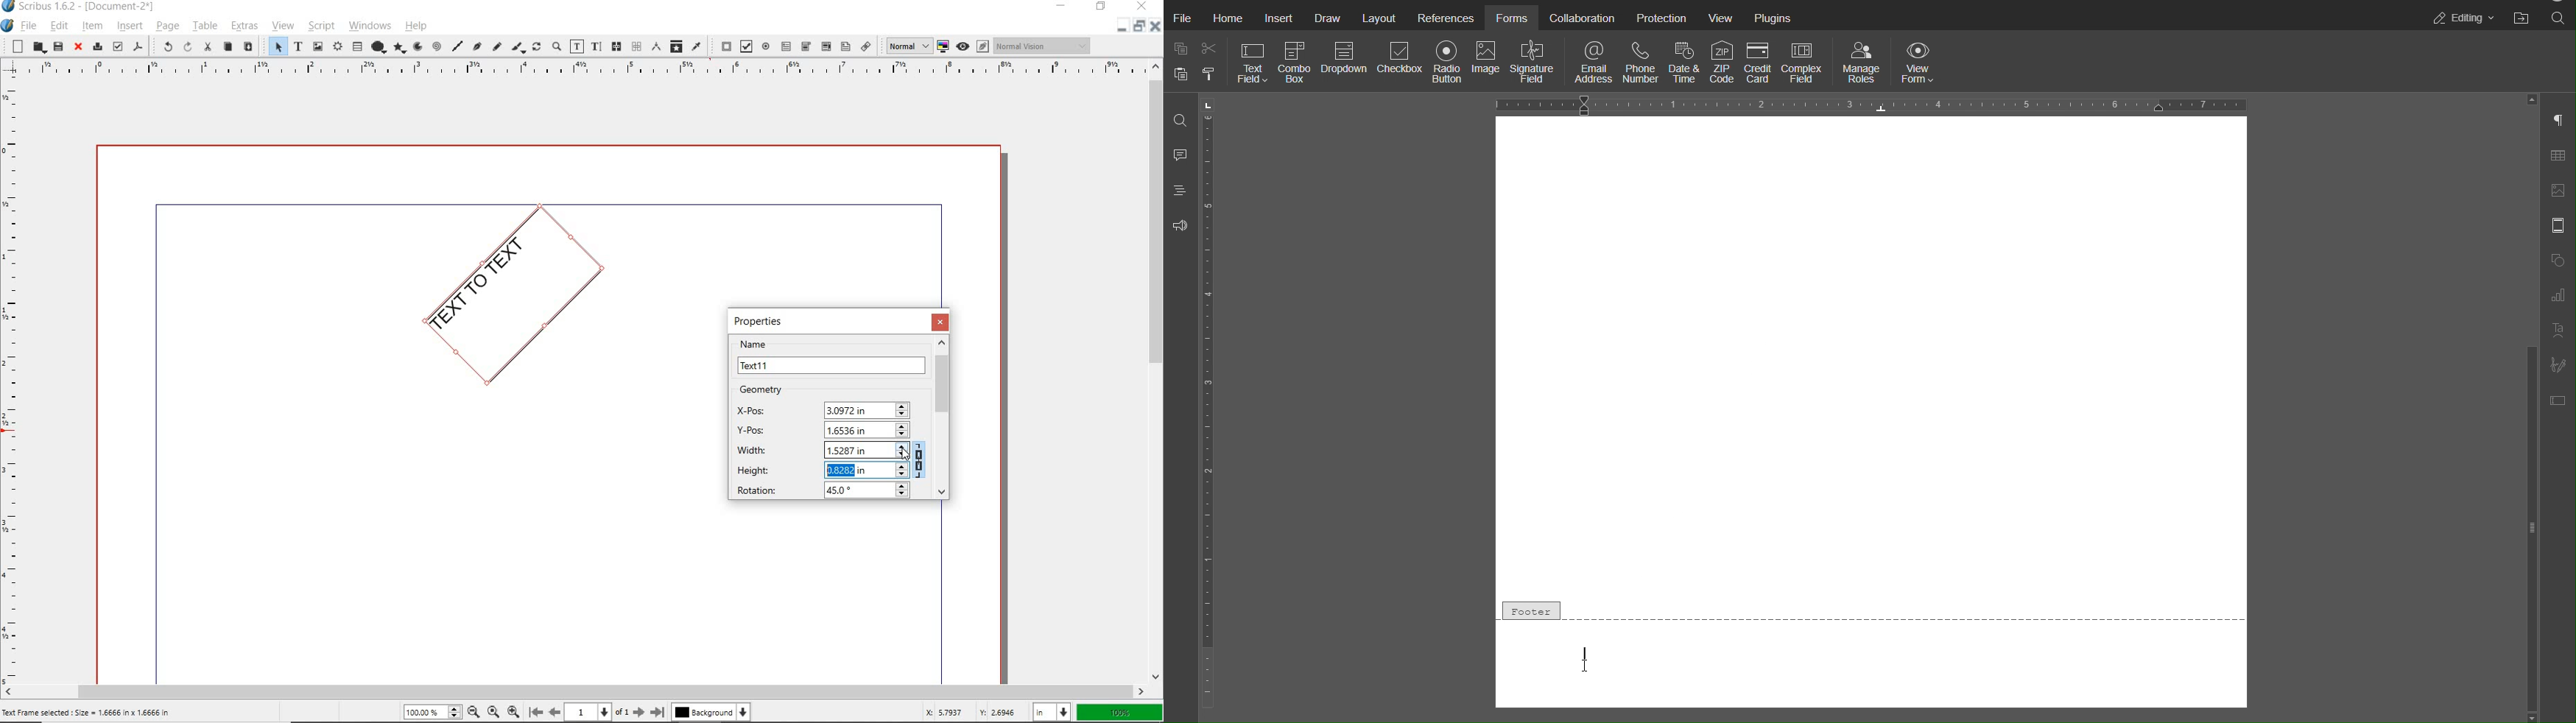 This screenshot has width=2576, height=728. Describe the element at coordinates (321, 26) in the screenshot. I see `script` at that location.